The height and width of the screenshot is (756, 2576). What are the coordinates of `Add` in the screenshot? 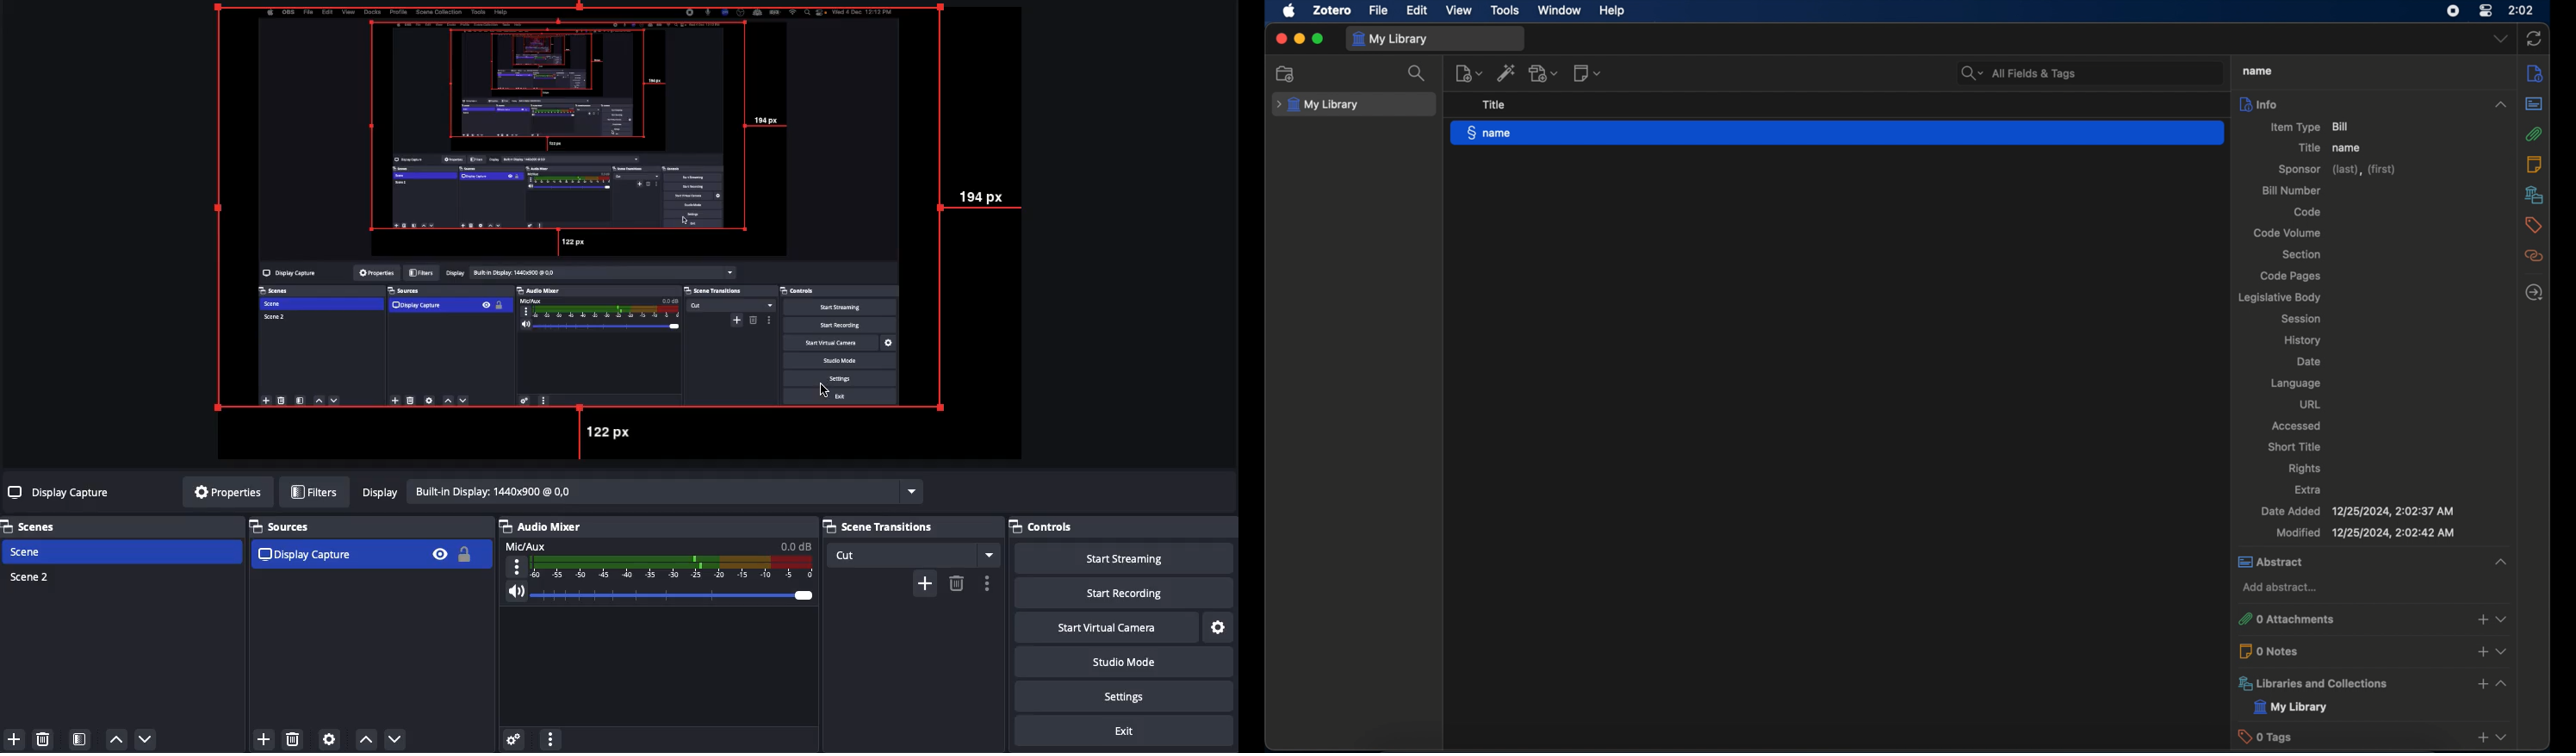 It's located at (264, 737).